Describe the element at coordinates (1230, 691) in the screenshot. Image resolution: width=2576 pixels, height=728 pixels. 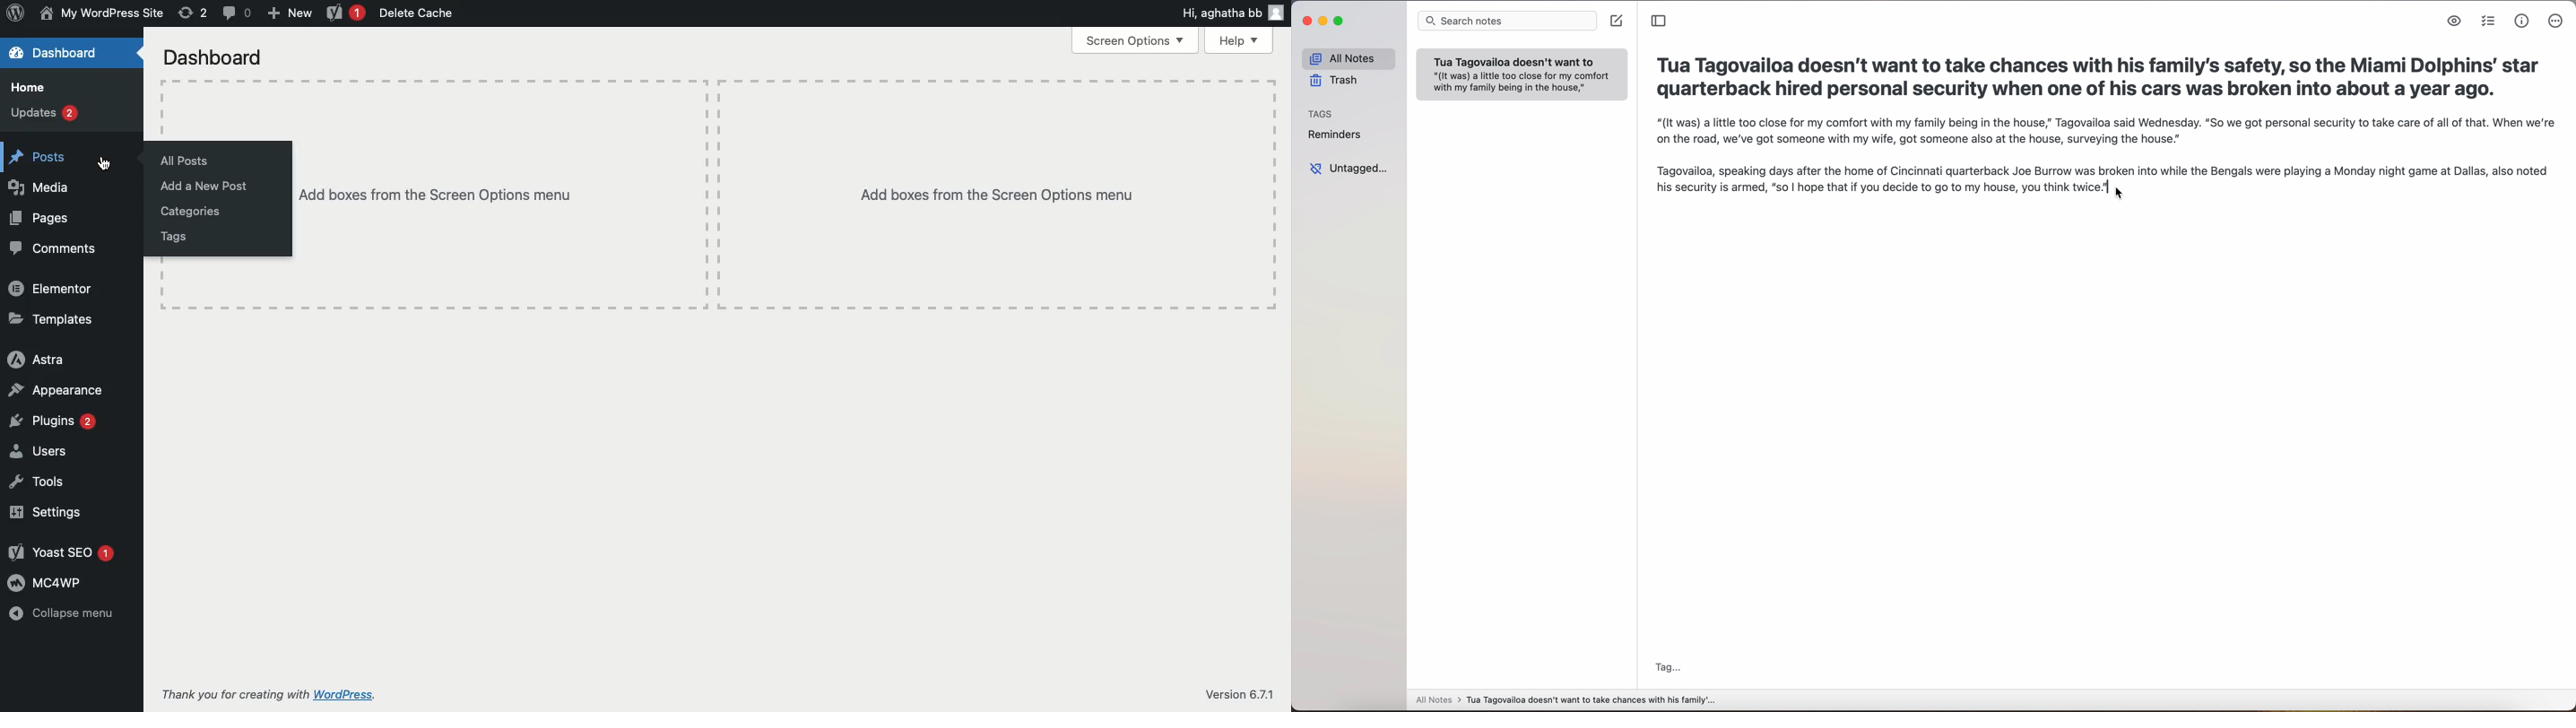
I see `Version 6.71` at that location.